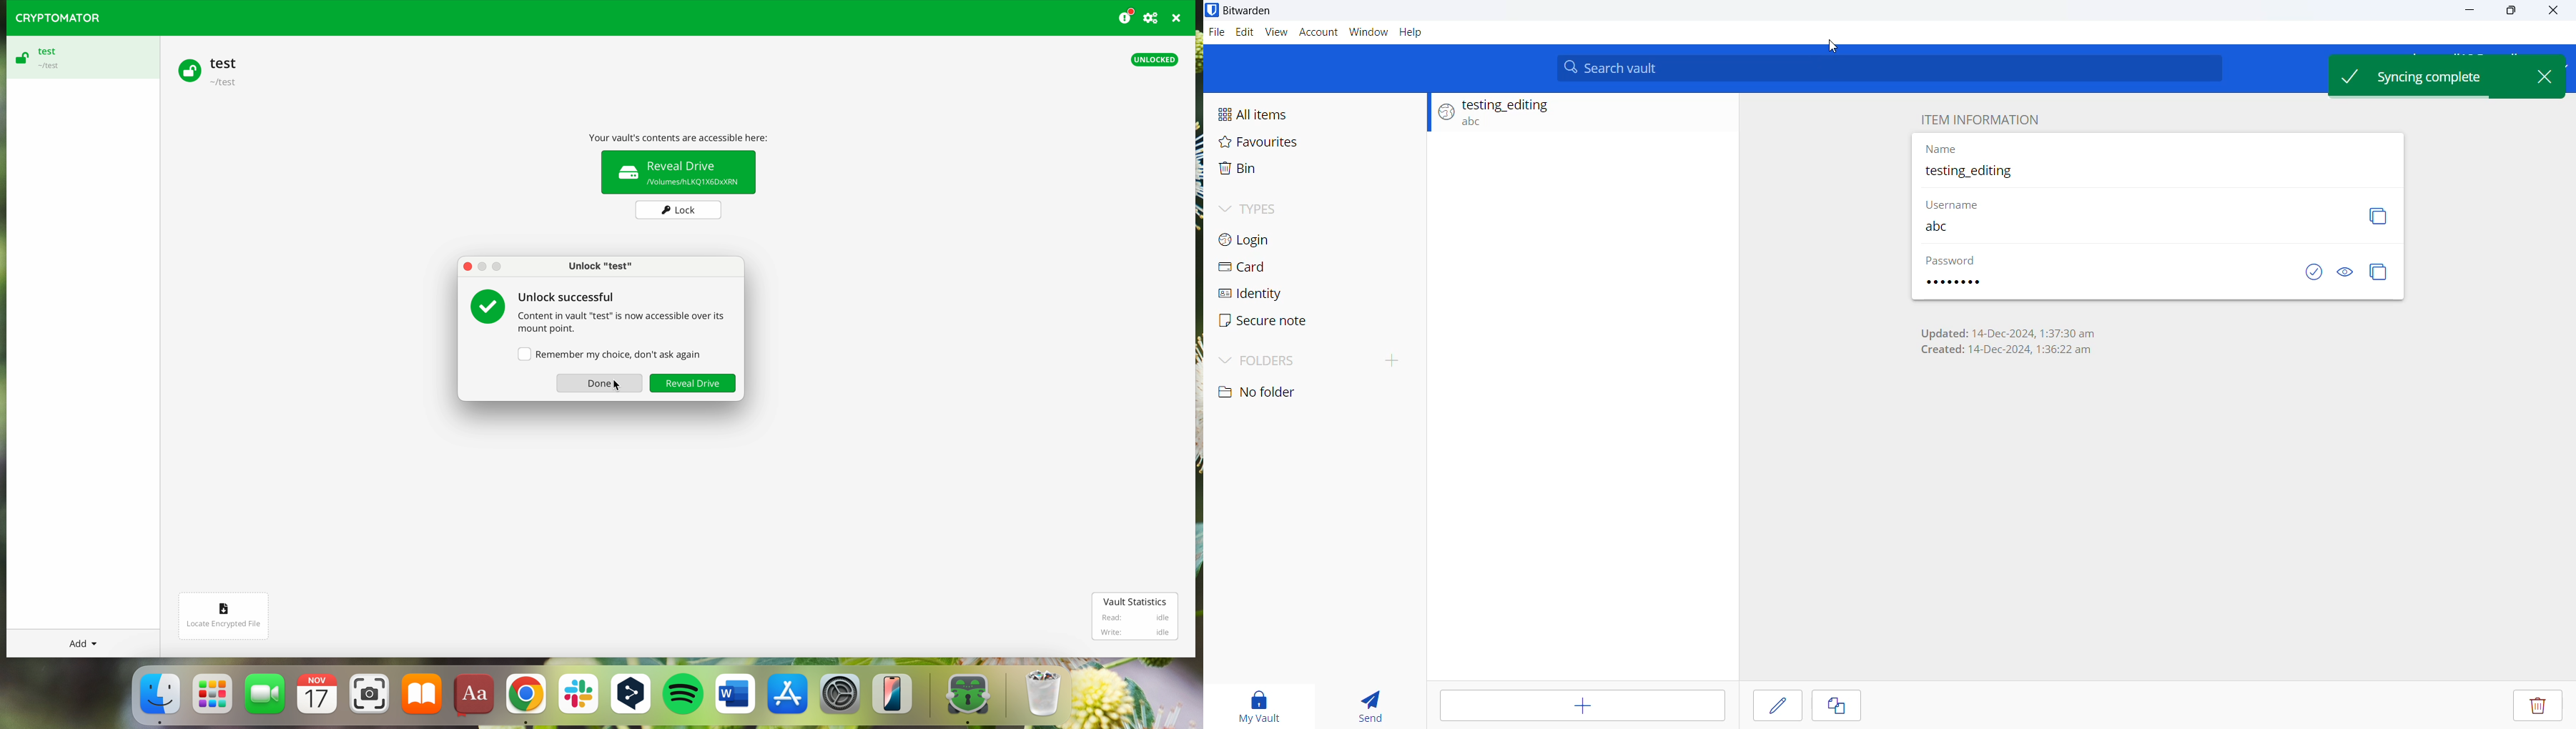 The image size is (2576, 756). I want to click on Microsoft Word, so click(736, 697).